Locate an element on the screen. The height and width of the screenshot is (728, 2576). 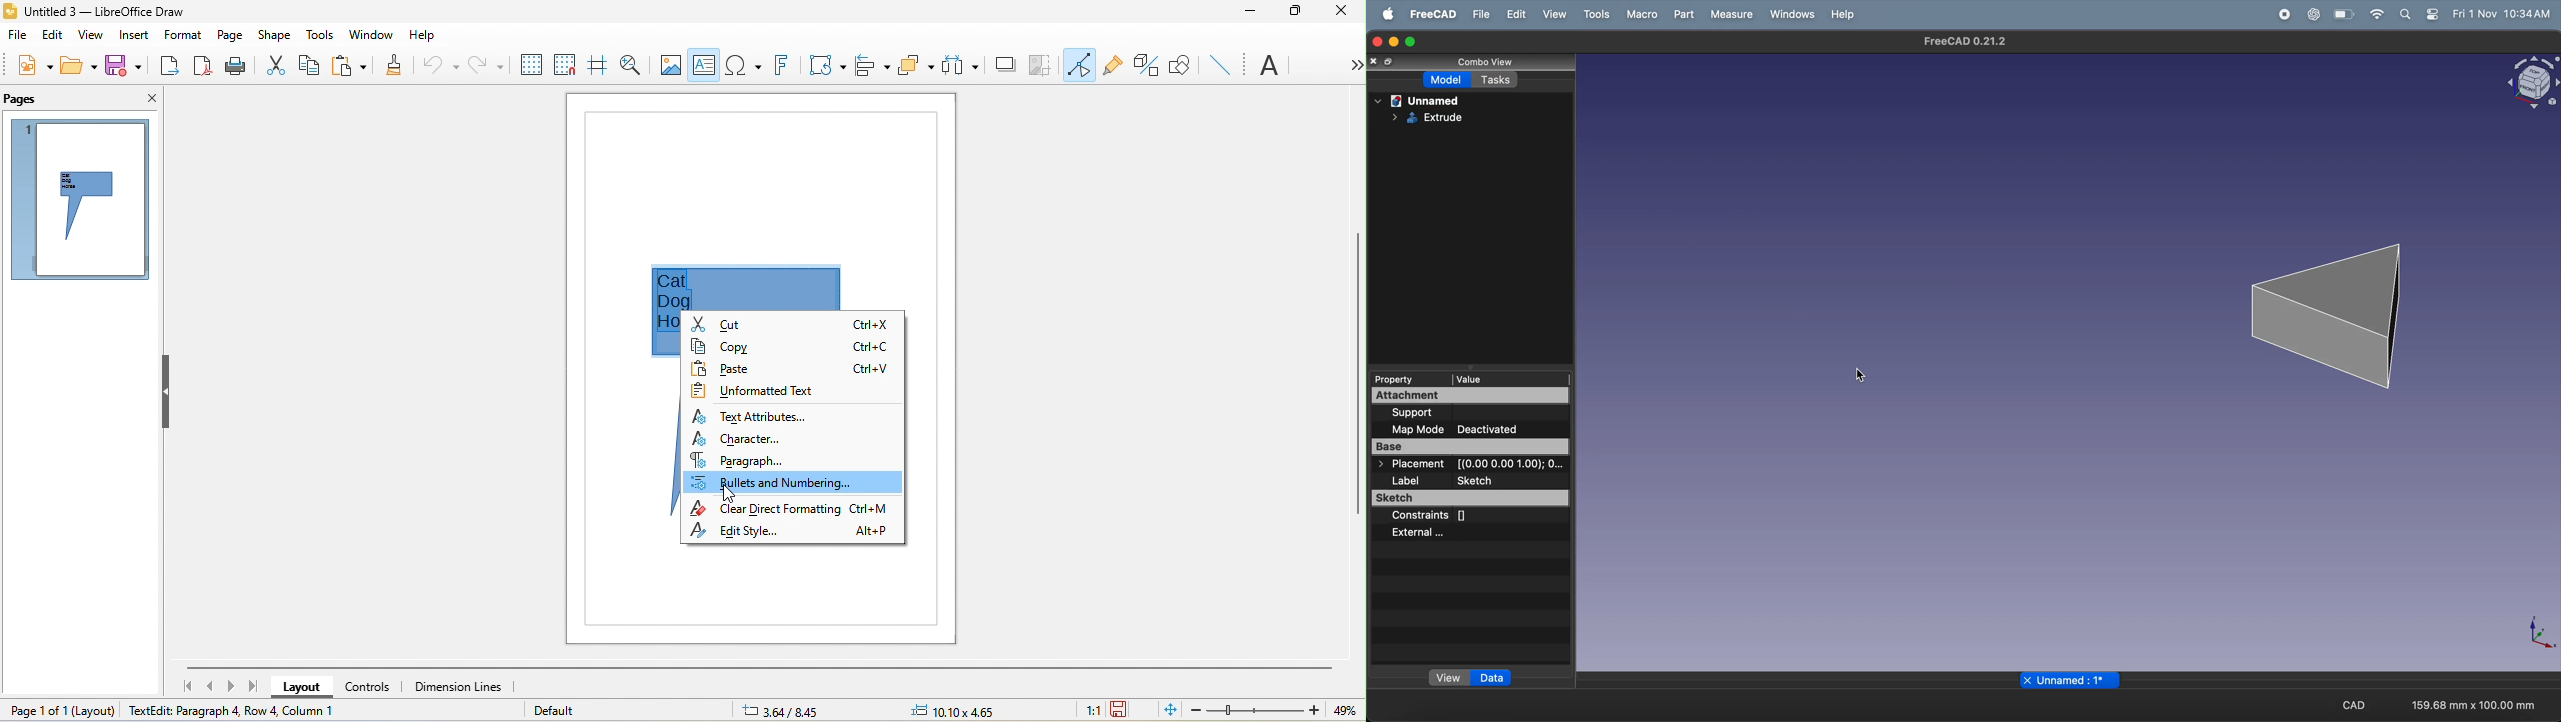
49% is located at coordinates (1350, 711).